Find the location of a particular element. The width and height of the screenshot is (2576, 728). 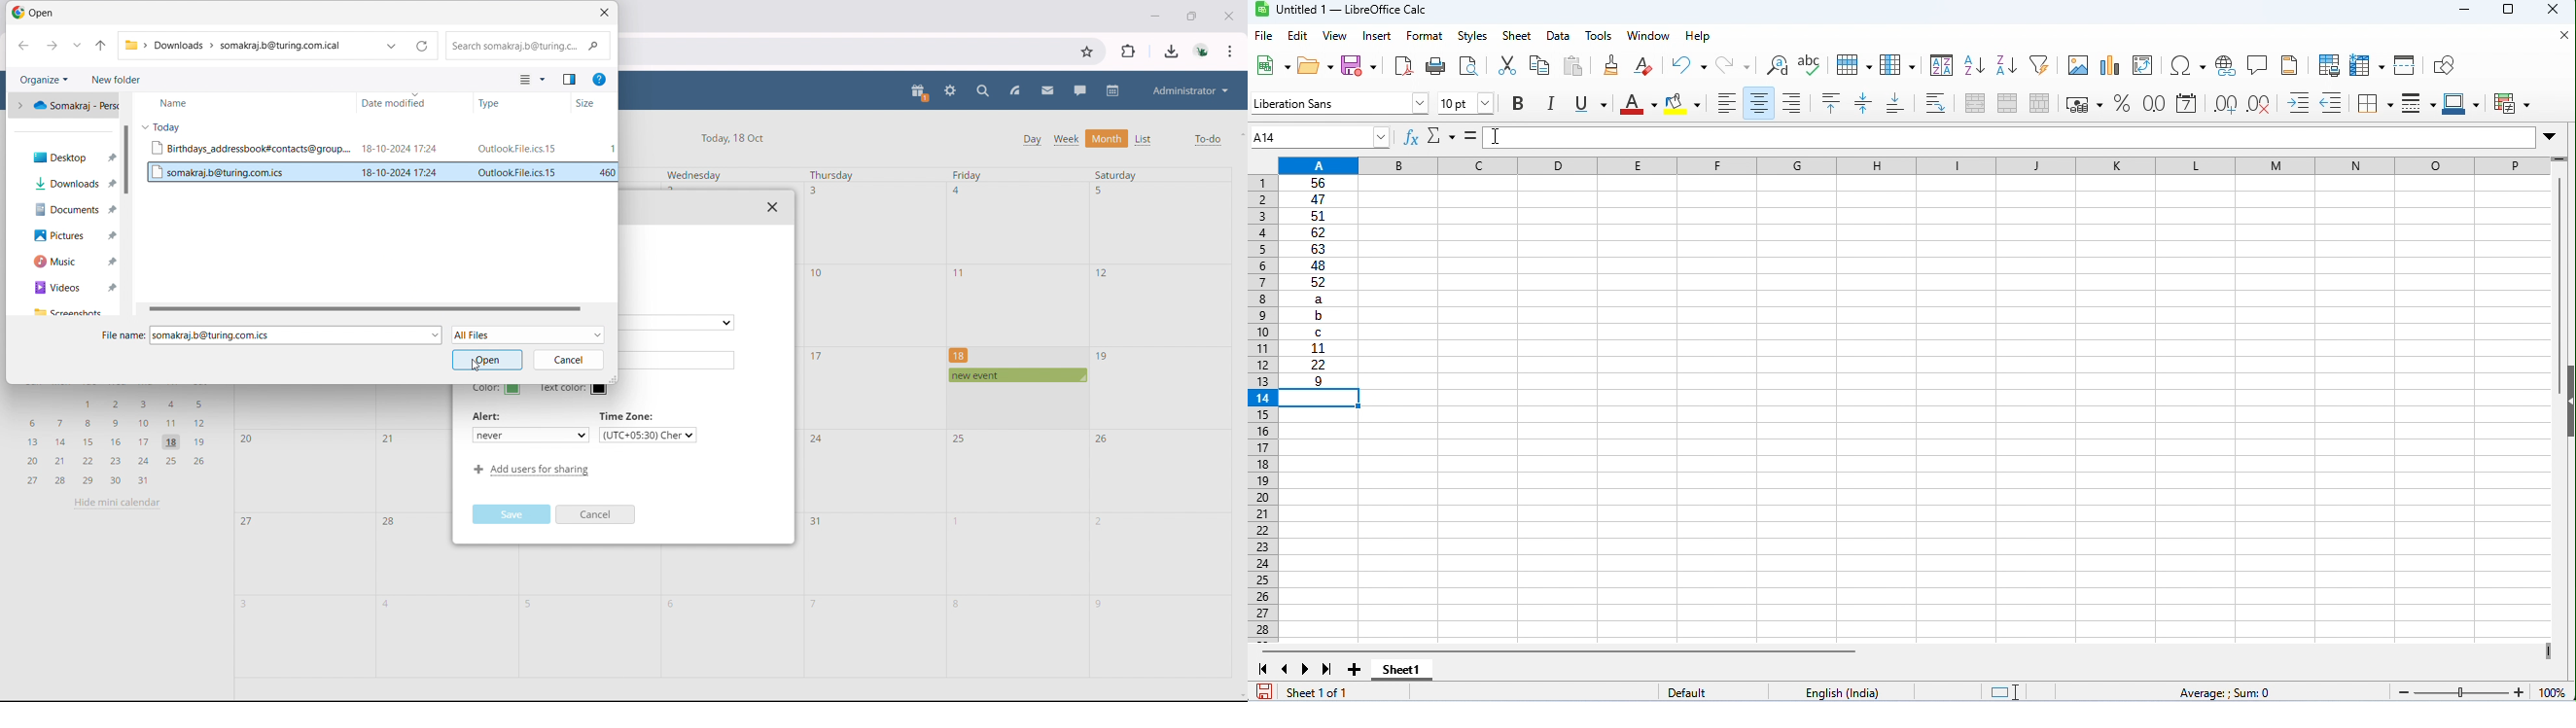

new is located at coordinates (1270, 64).